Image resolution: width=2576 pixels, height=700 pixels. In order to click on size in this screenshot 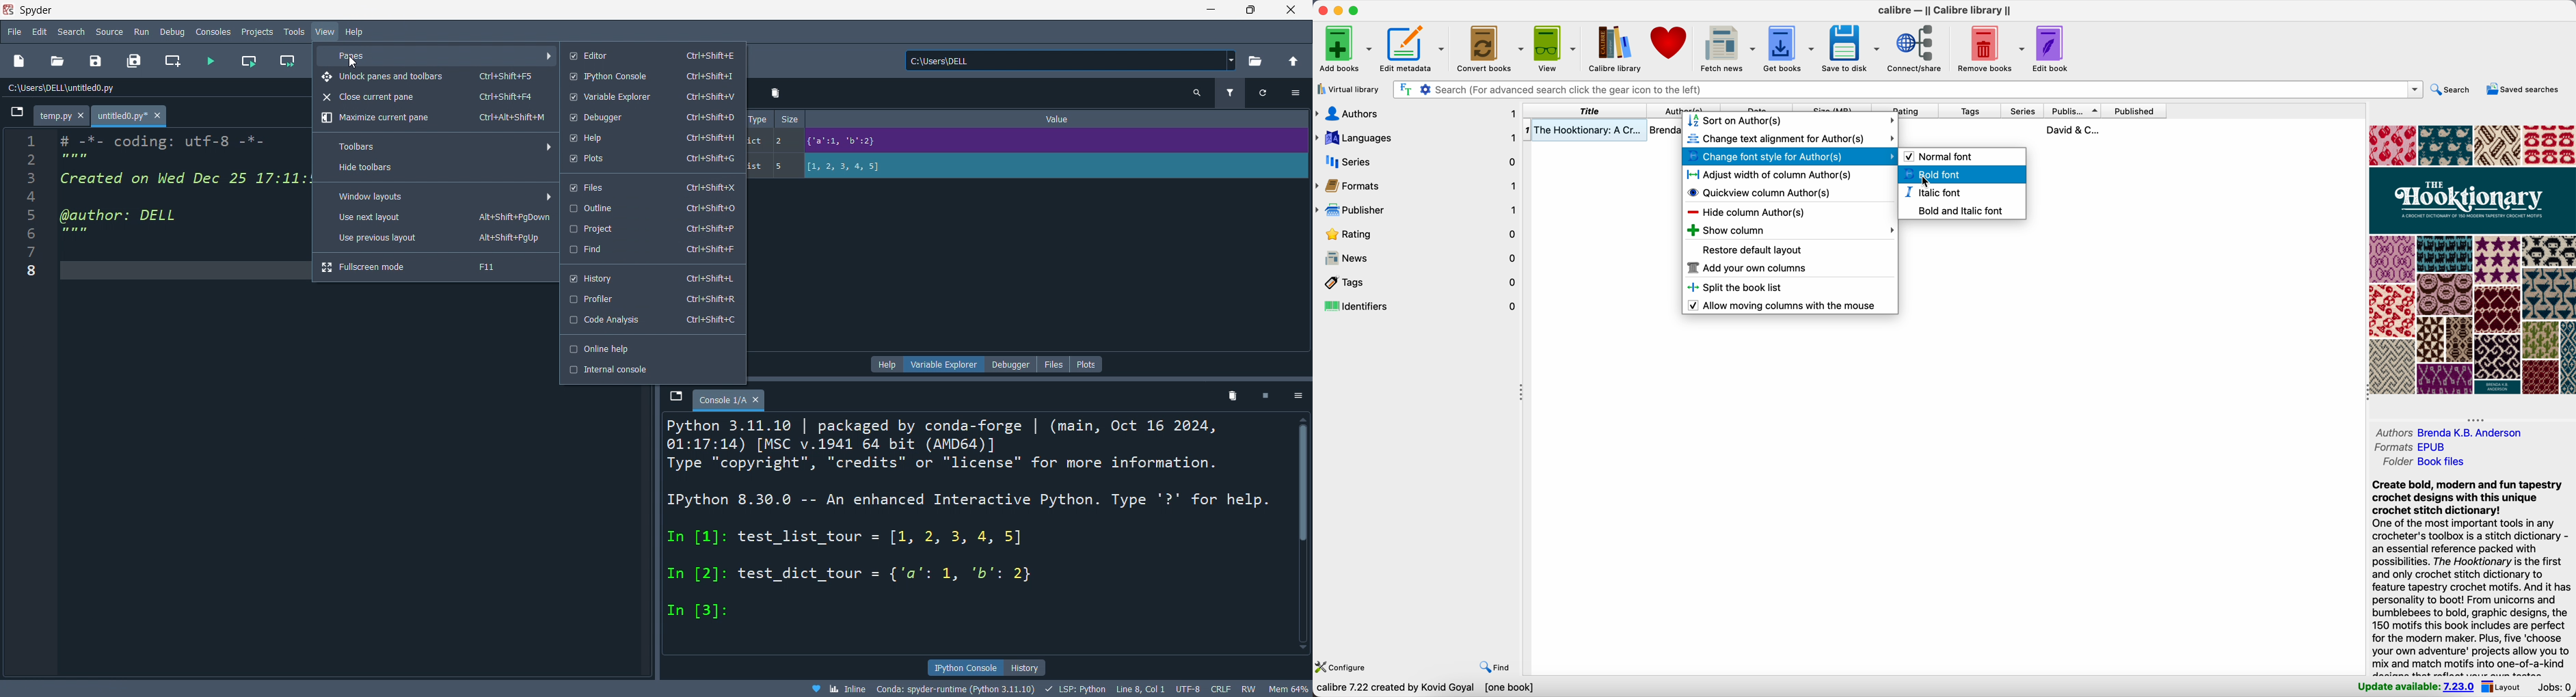, I will do `click(1832, 108)`.